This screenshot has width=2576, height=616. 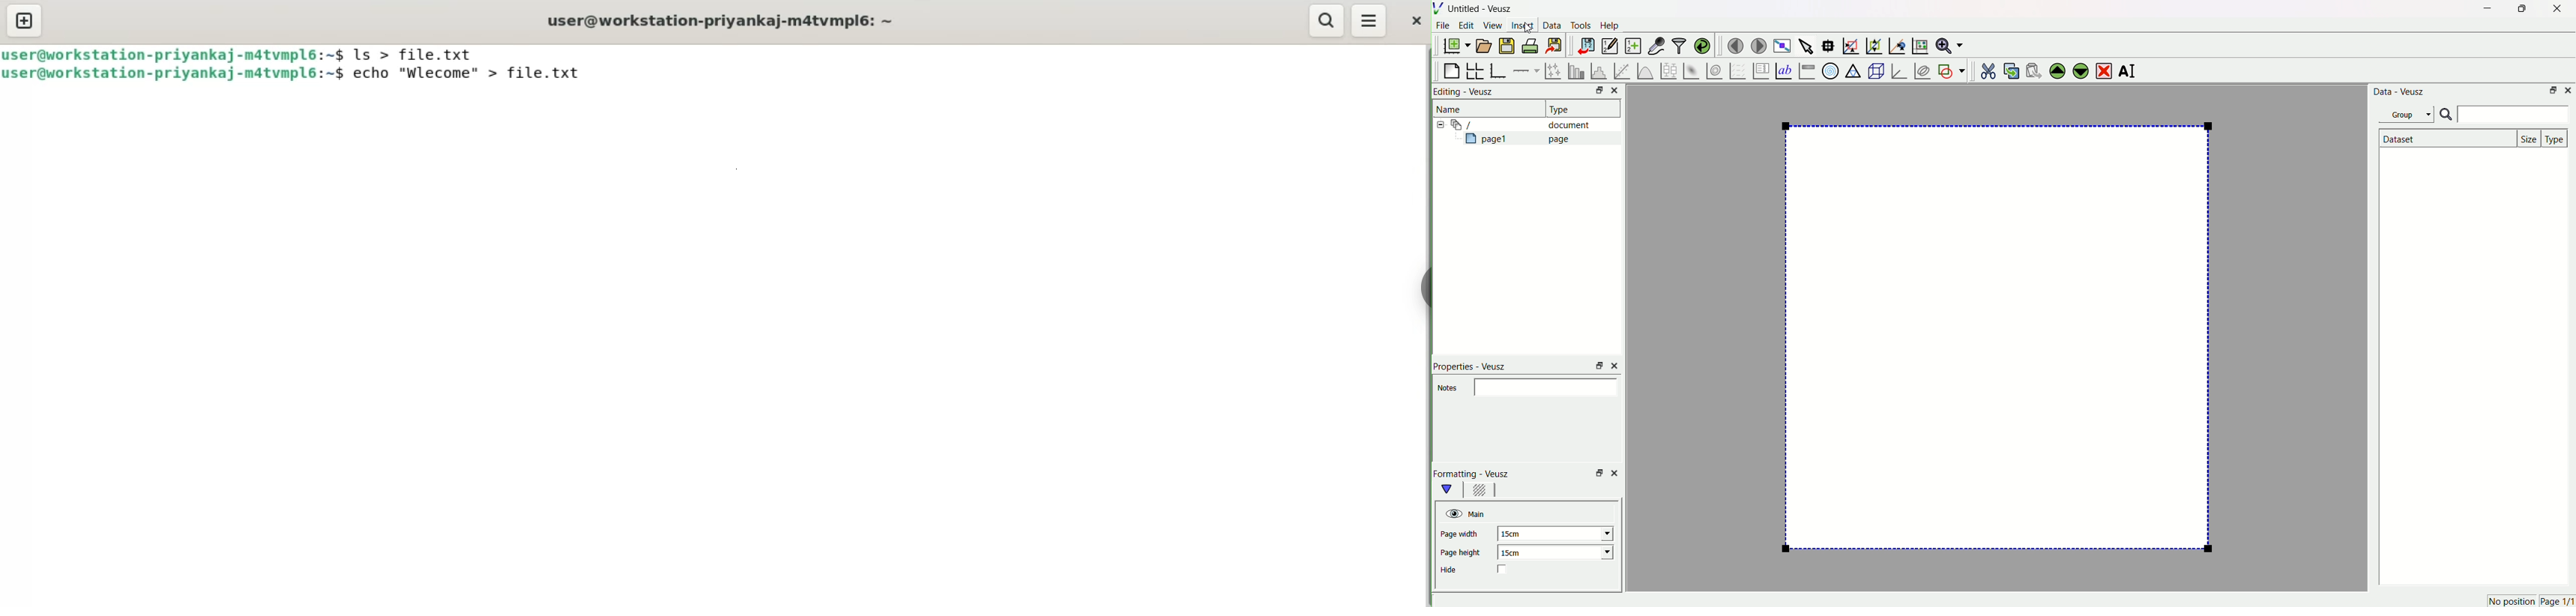 I want to click on print document, so click(x=1532, y=47).